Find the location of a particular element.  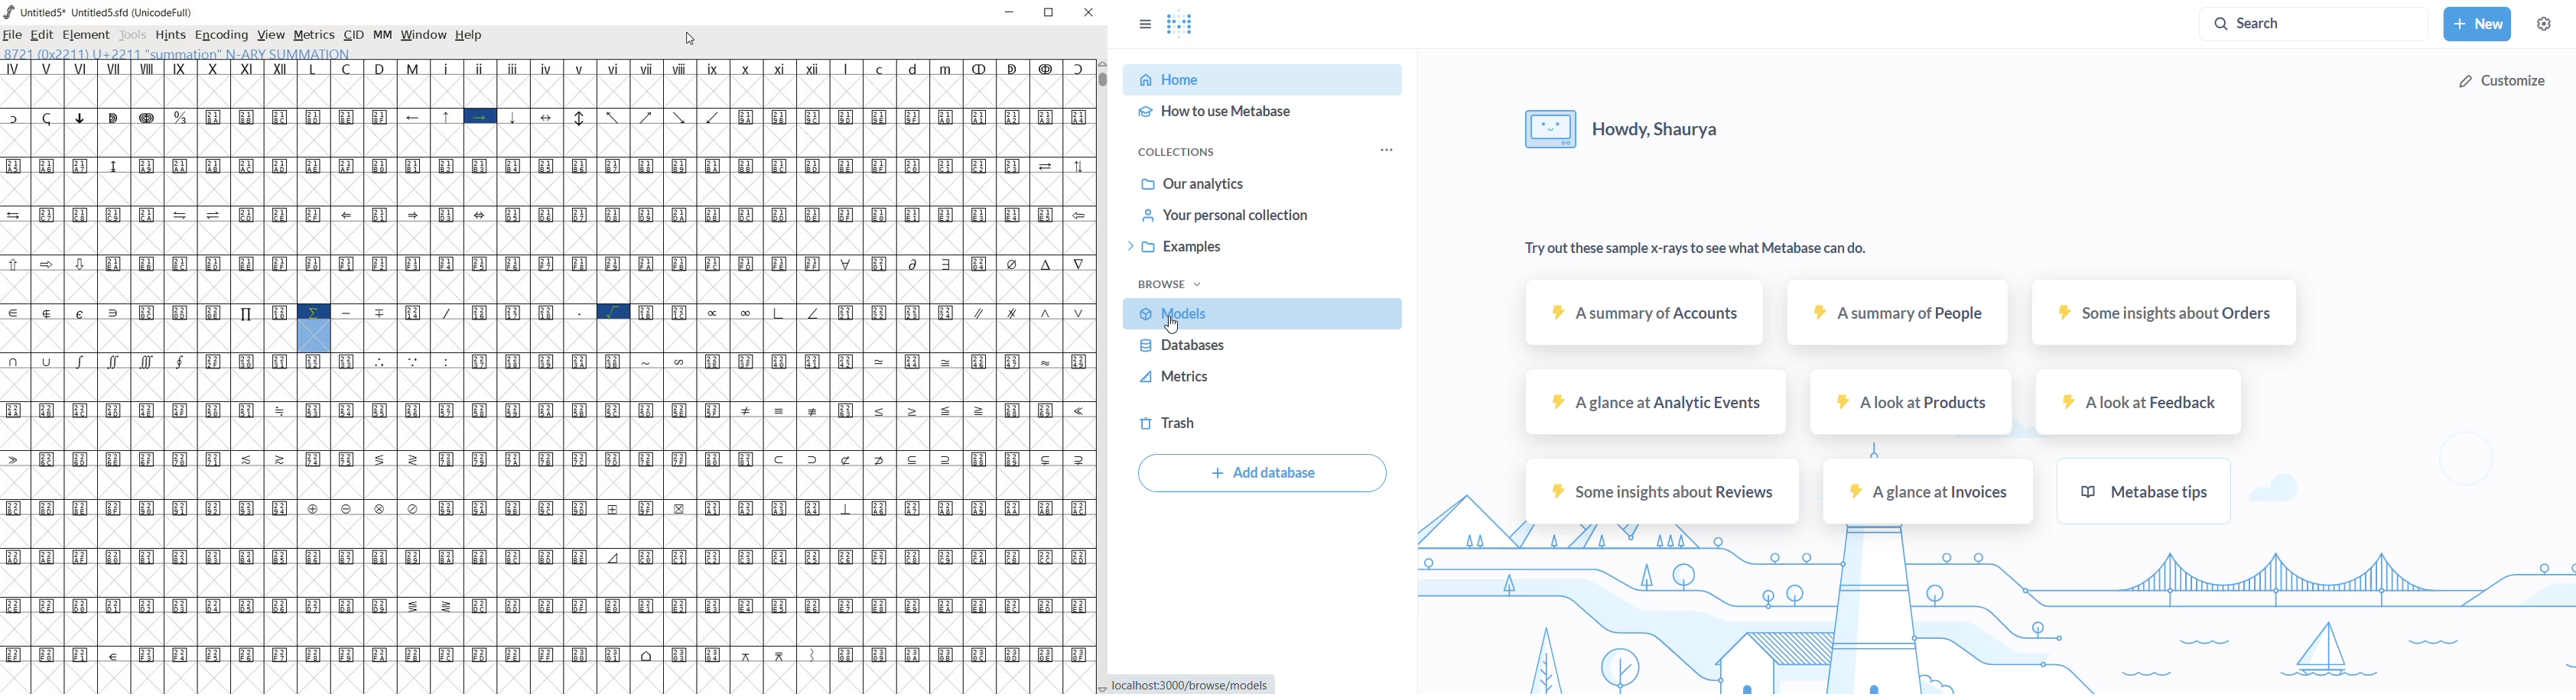

some insights about orders sample is located at coordinates (2164, 315).